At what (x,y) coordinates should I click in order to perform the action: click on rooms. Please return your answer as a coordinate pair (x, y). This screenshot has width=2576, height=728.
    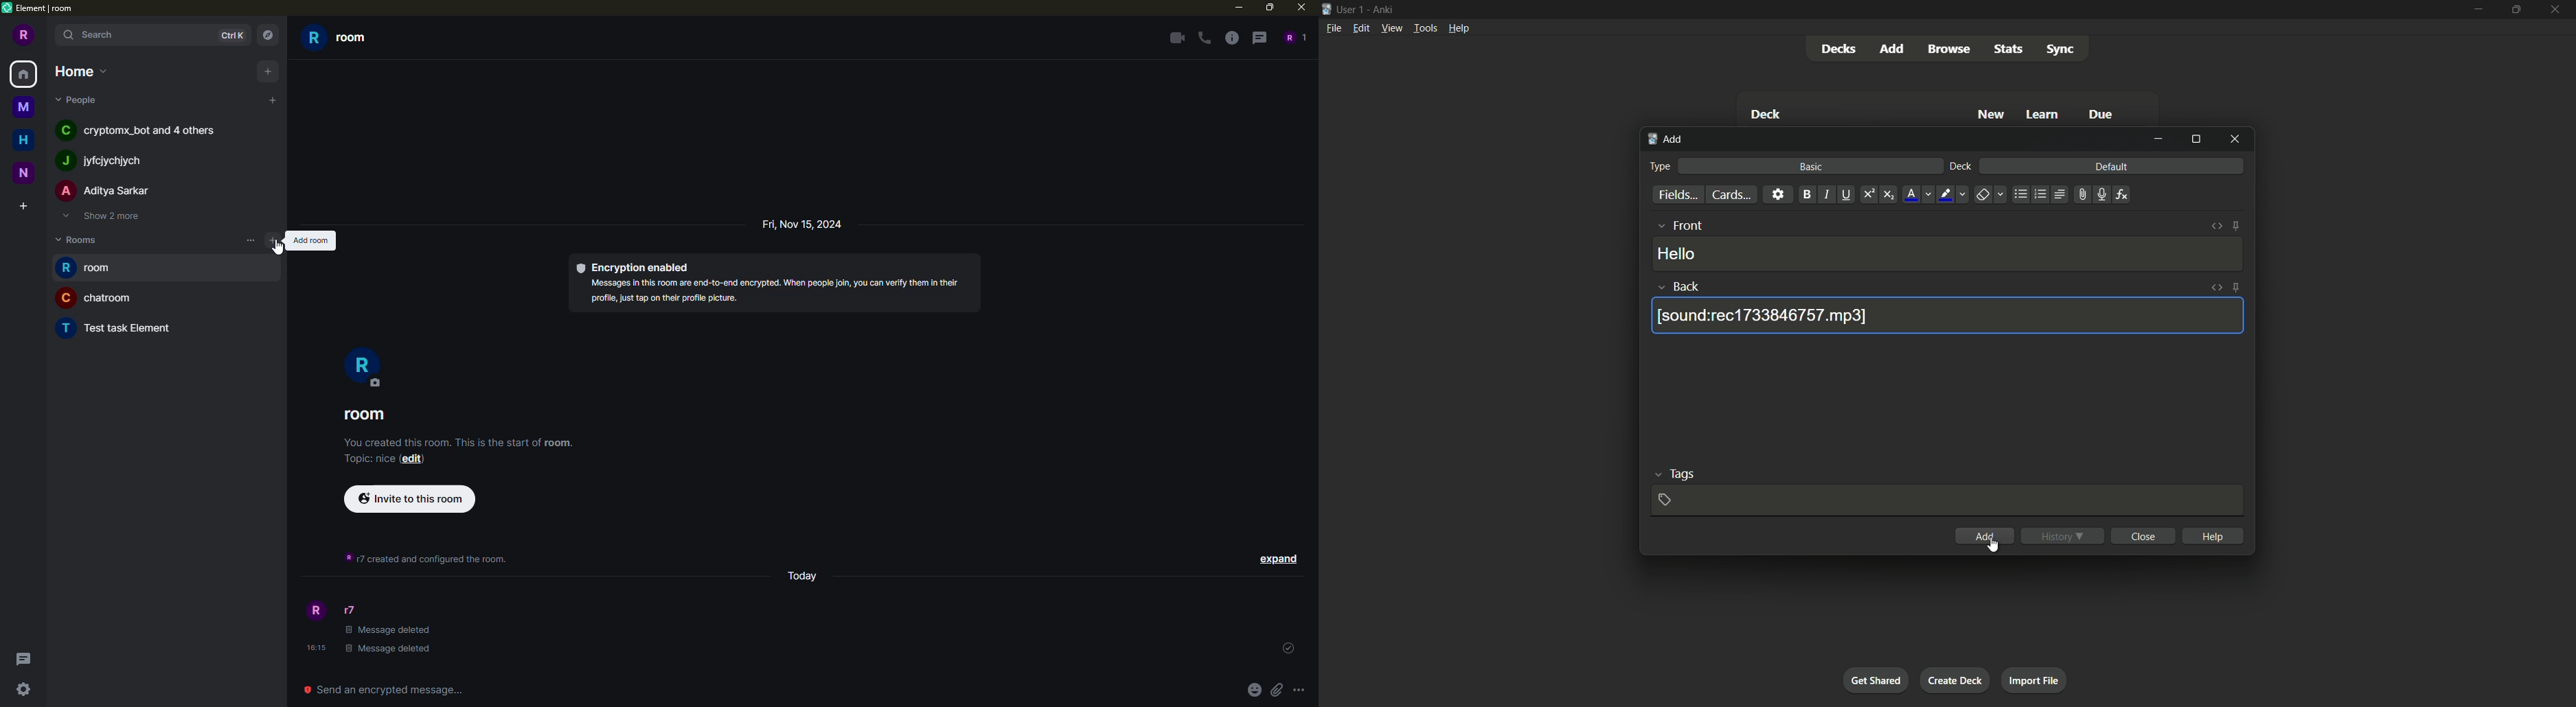
    Looking at the image, I should click on (77, 239).